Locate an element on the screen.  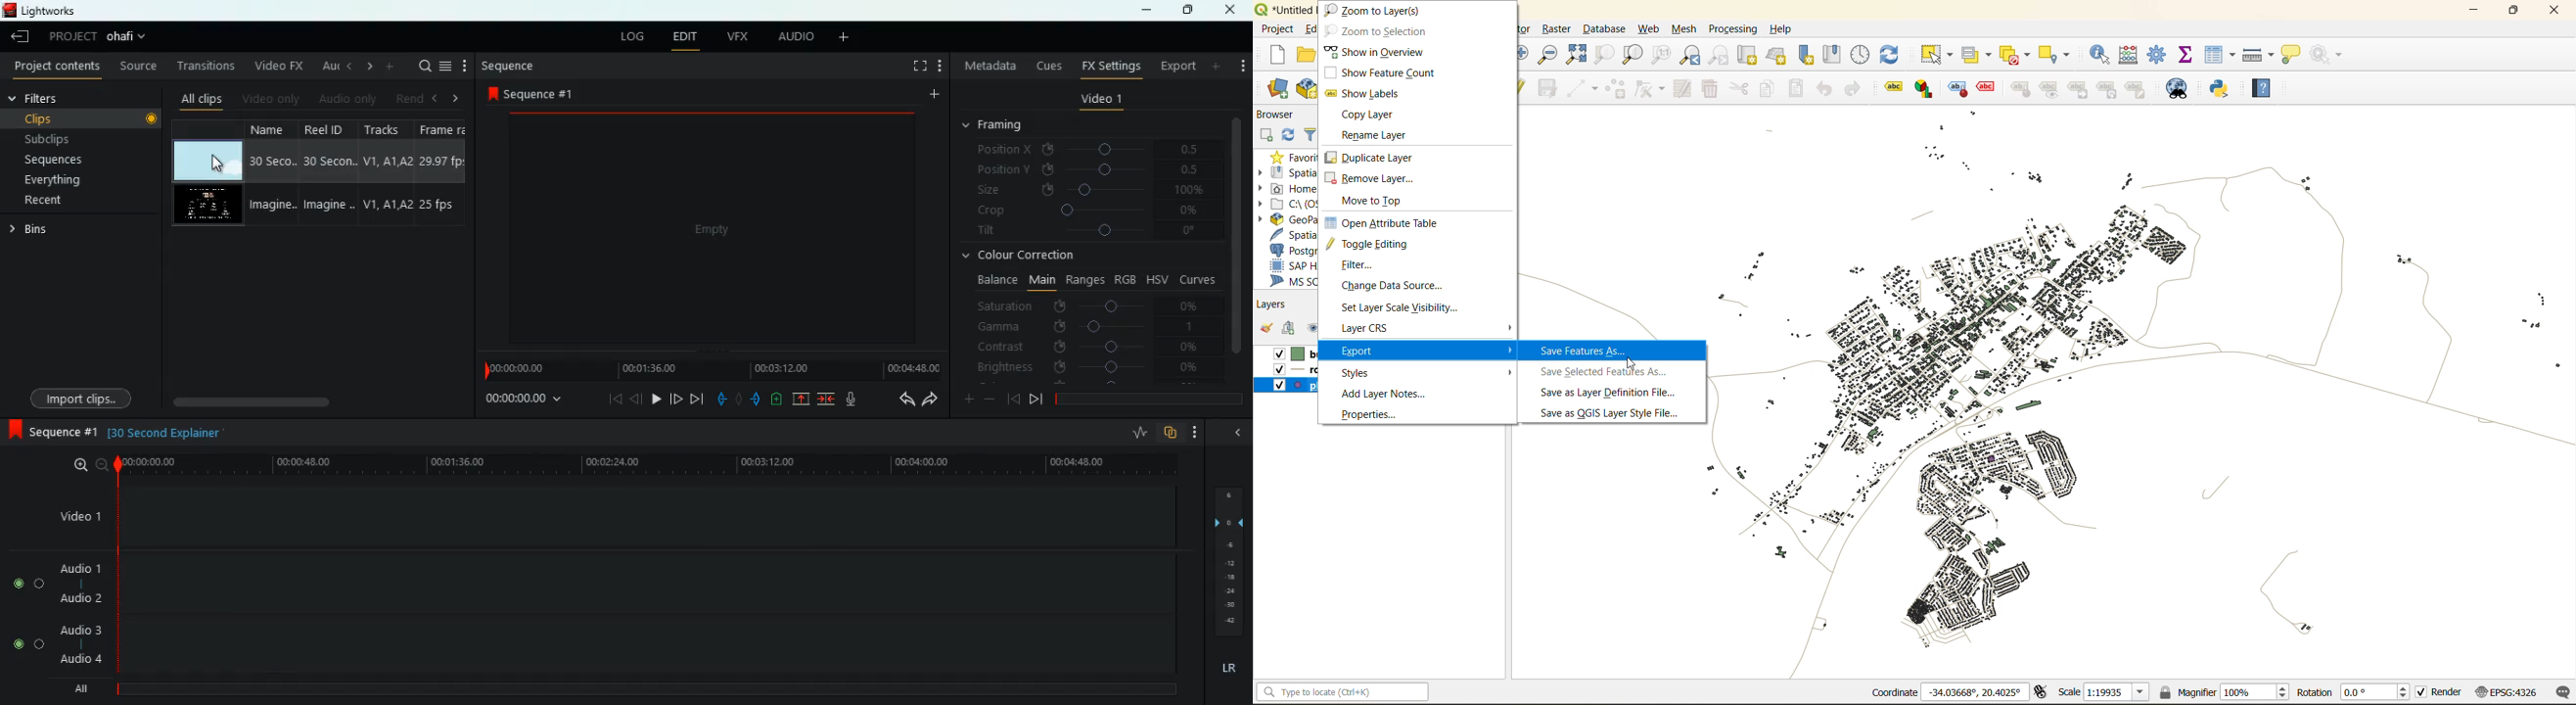
cues is located at coordinates (1043, 65).